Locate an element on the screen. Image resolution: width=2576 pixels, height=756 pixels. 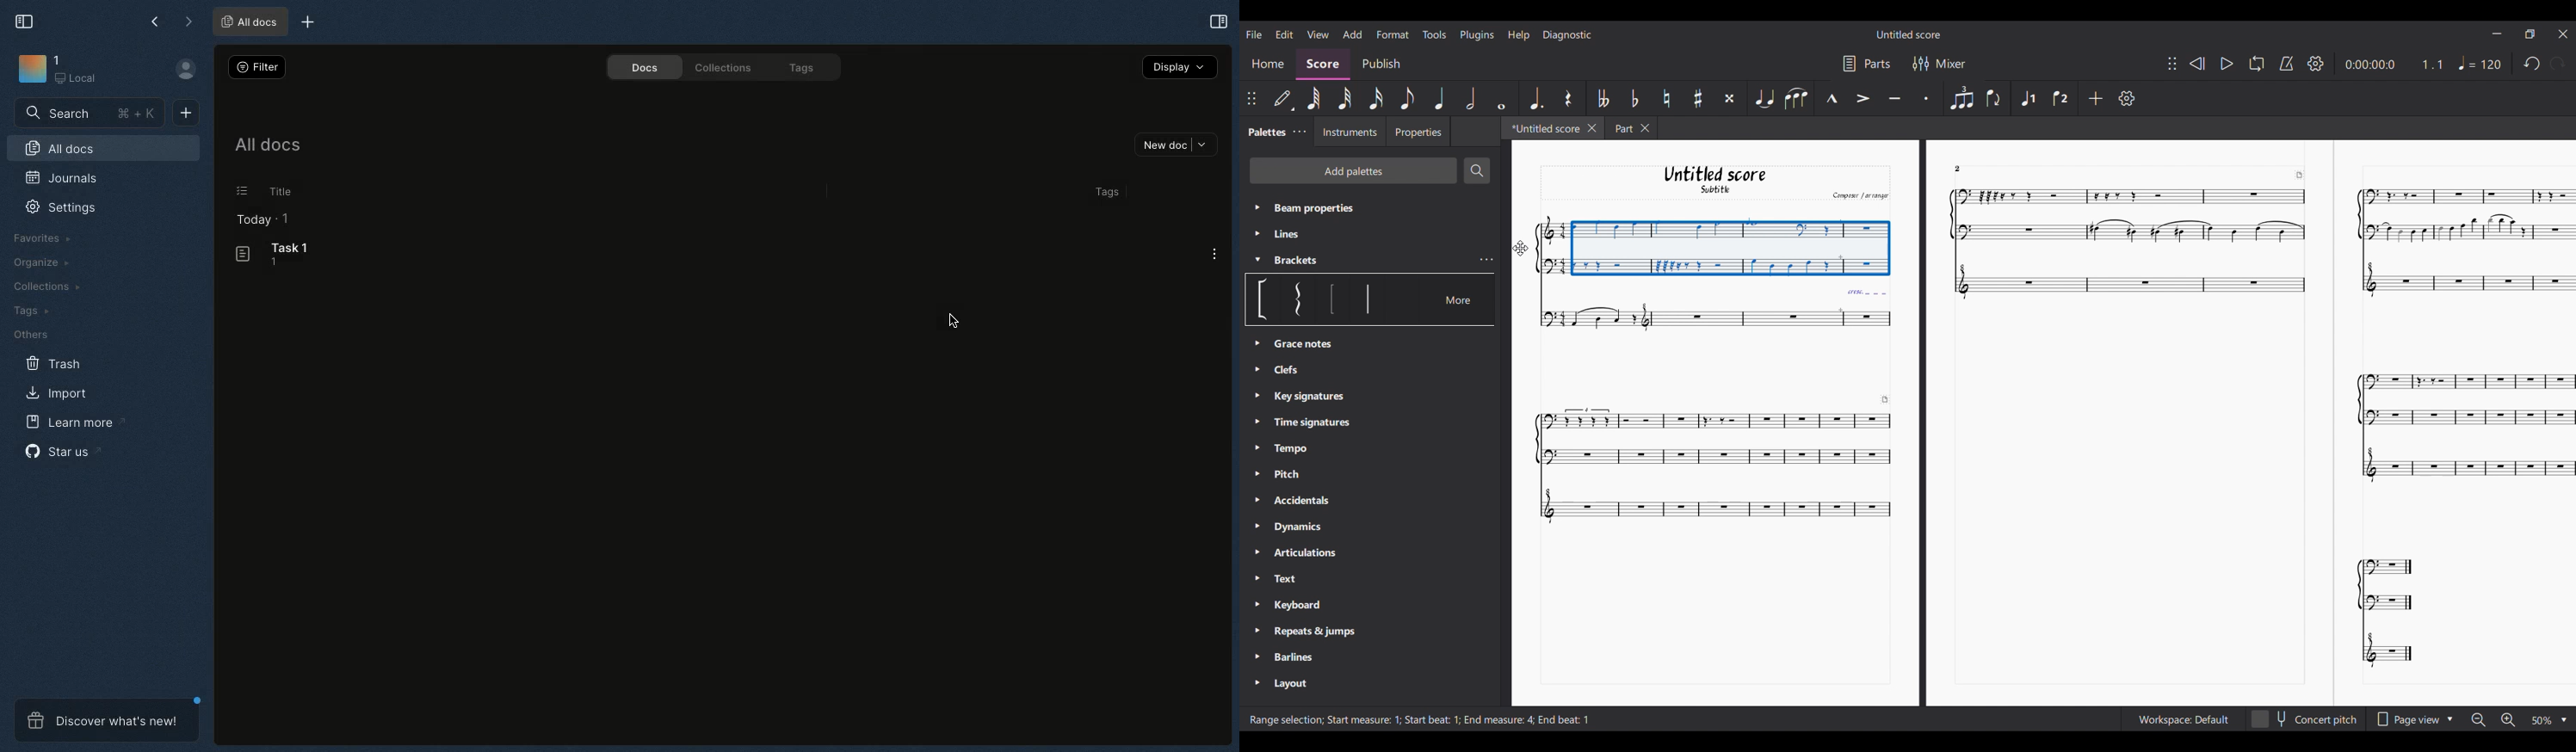
Palette settings is located at coordinates (1299, 132).